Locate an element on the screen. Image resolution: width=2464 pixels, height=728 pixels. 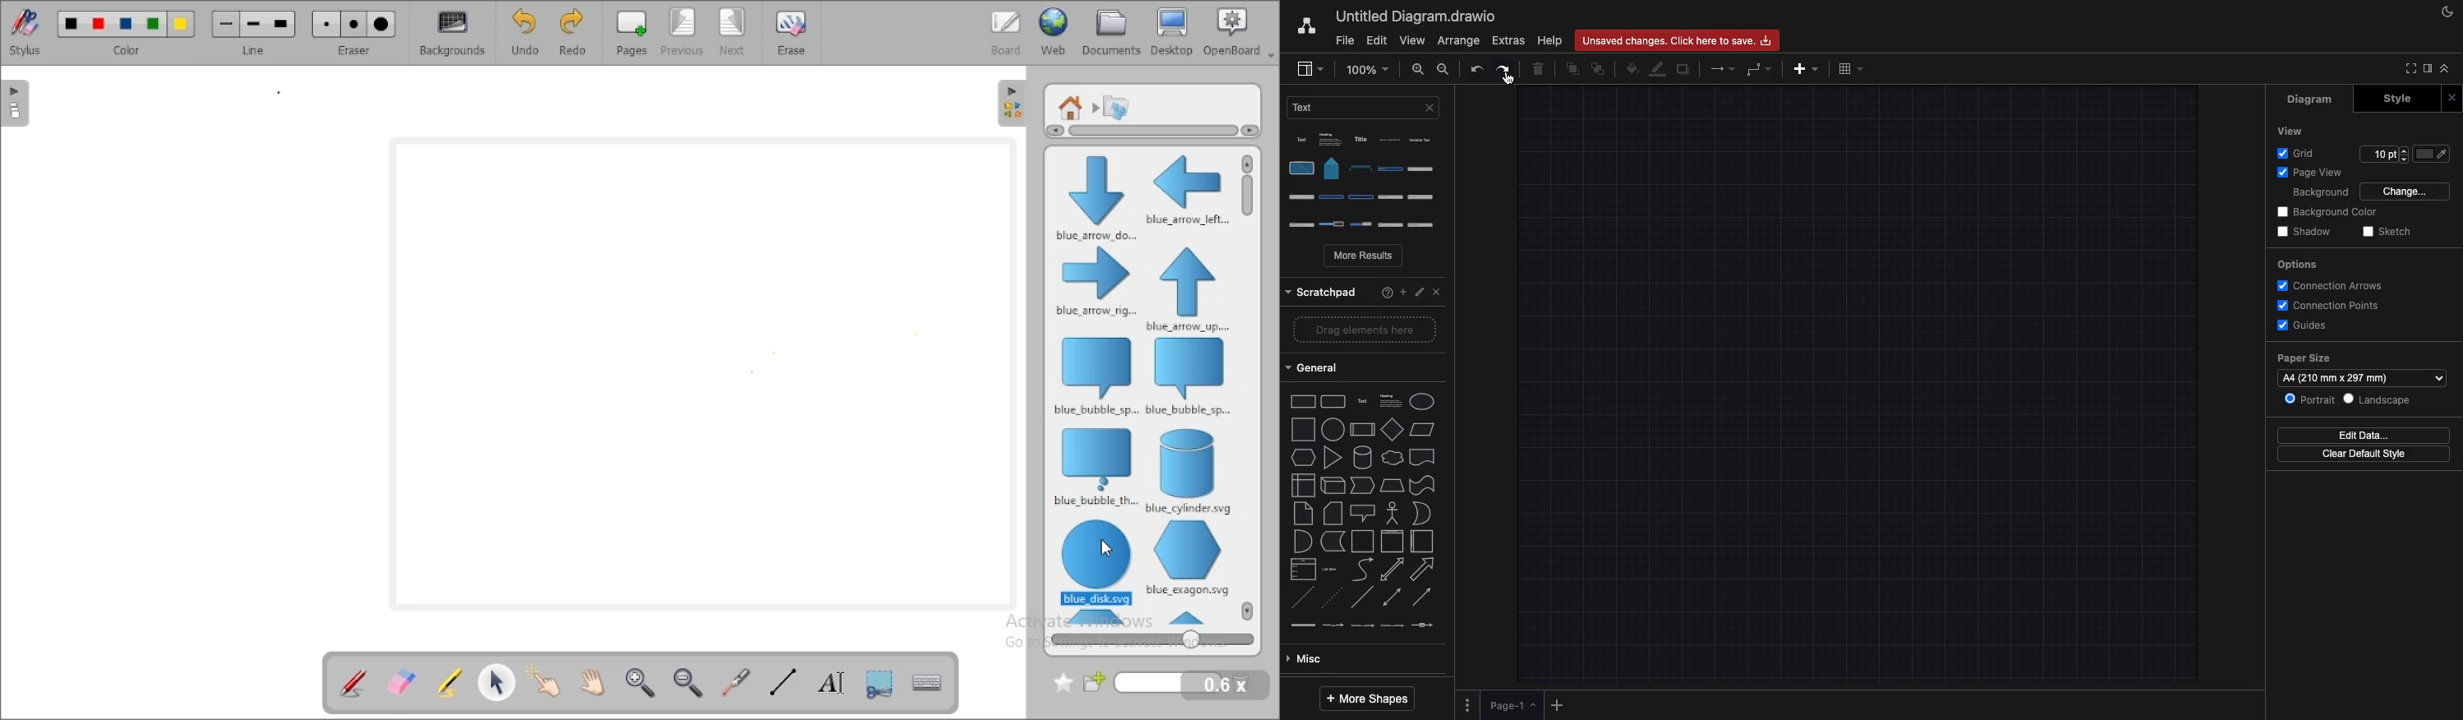
Background color is located at coordinates (2330, 210).